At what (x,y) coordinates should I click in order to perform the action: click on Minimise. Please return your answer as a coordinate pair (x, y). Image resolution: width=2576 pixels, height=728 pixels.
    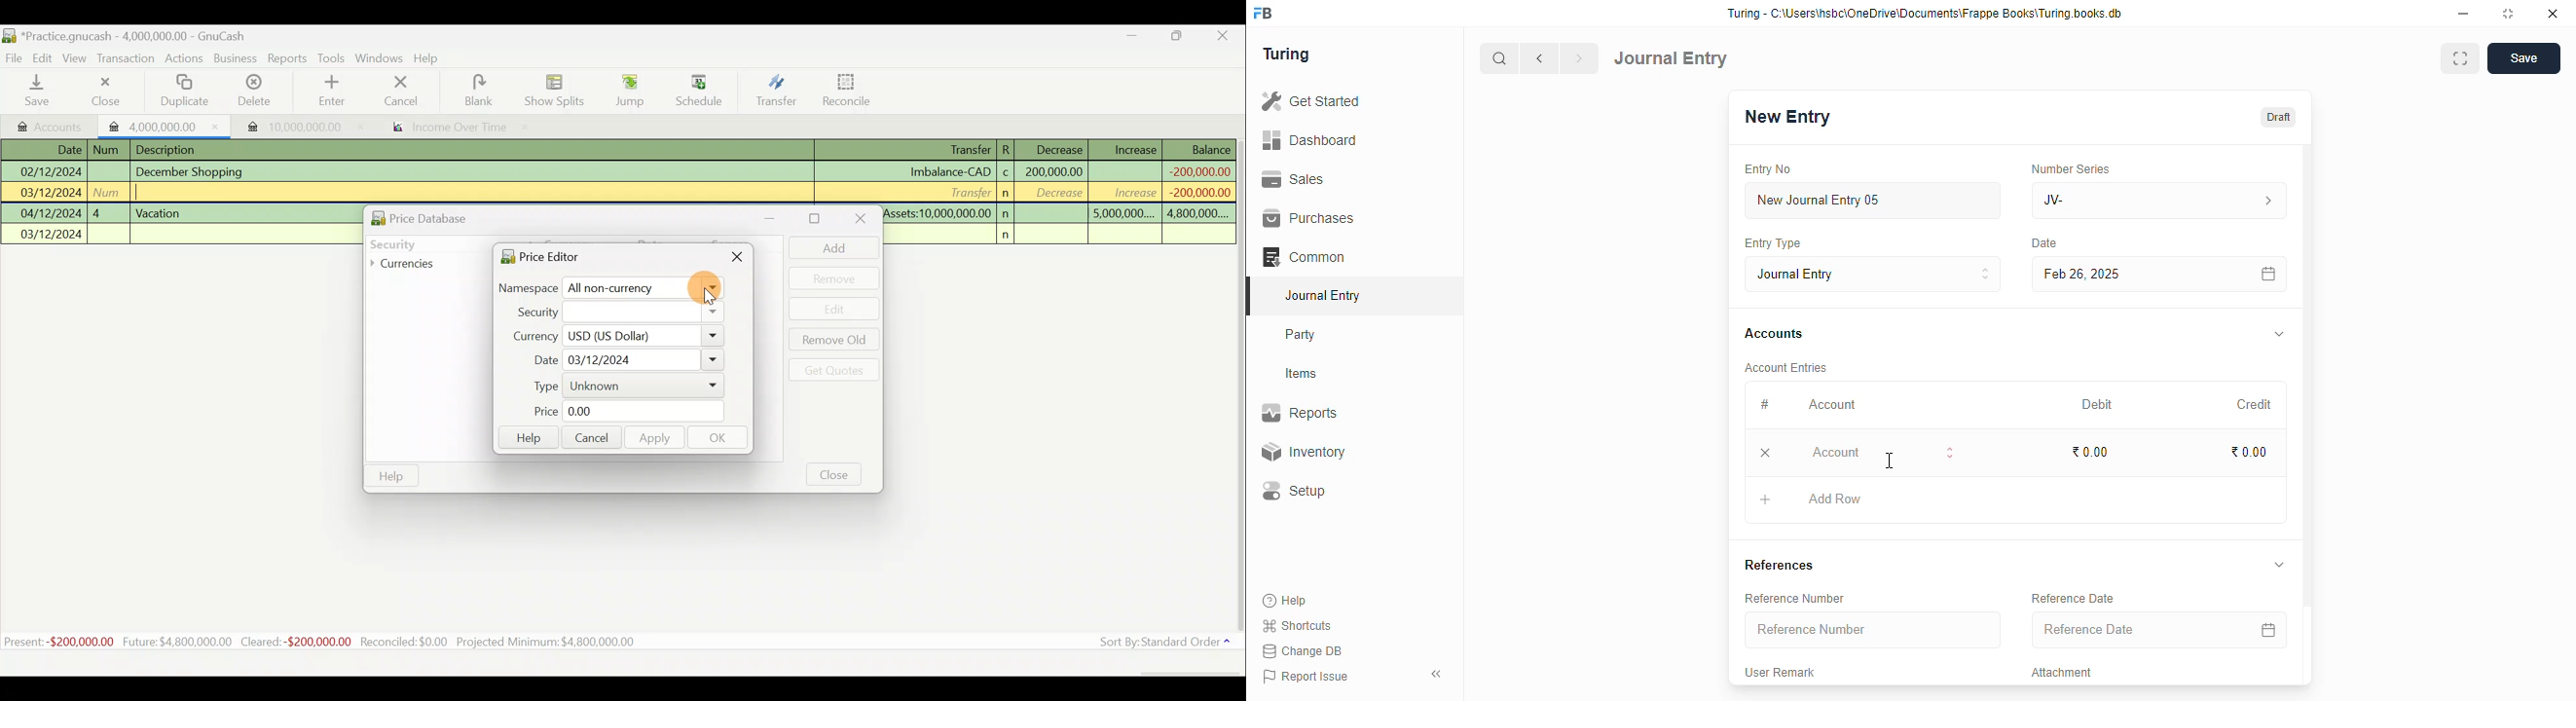
    Looking at the image, I should click on (1134, 38).